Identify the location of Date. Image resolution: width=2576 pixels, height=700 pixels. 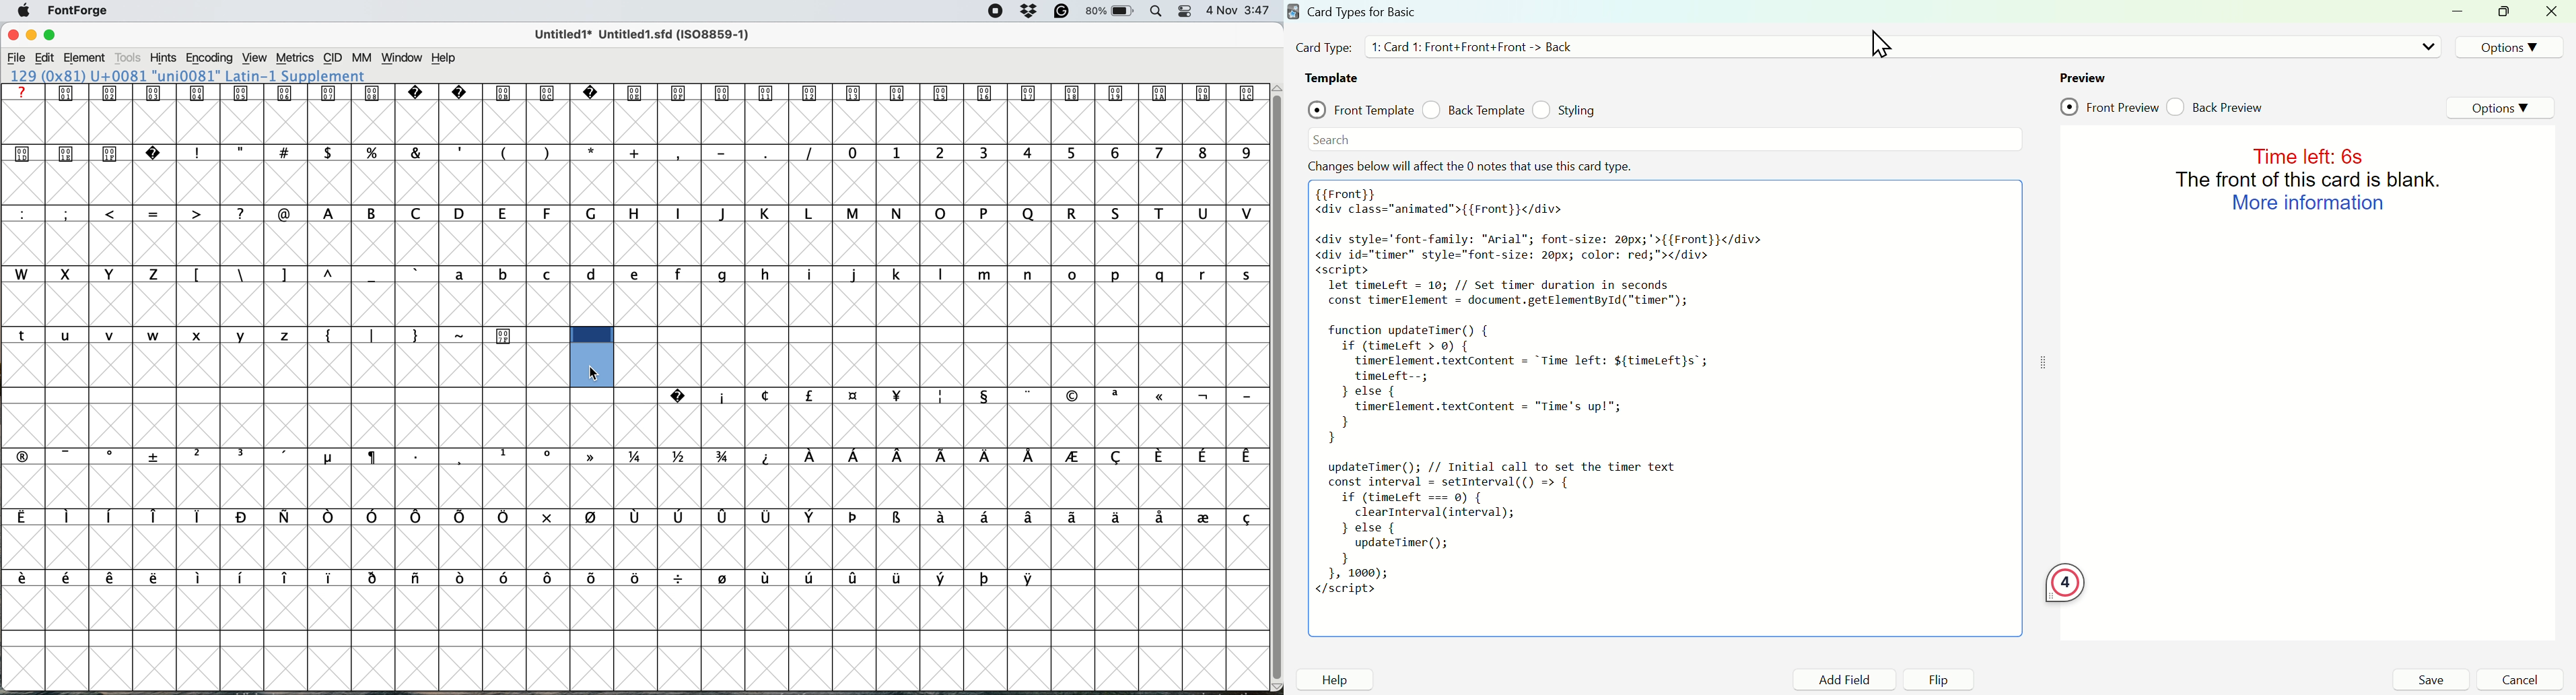
(1222, 11).